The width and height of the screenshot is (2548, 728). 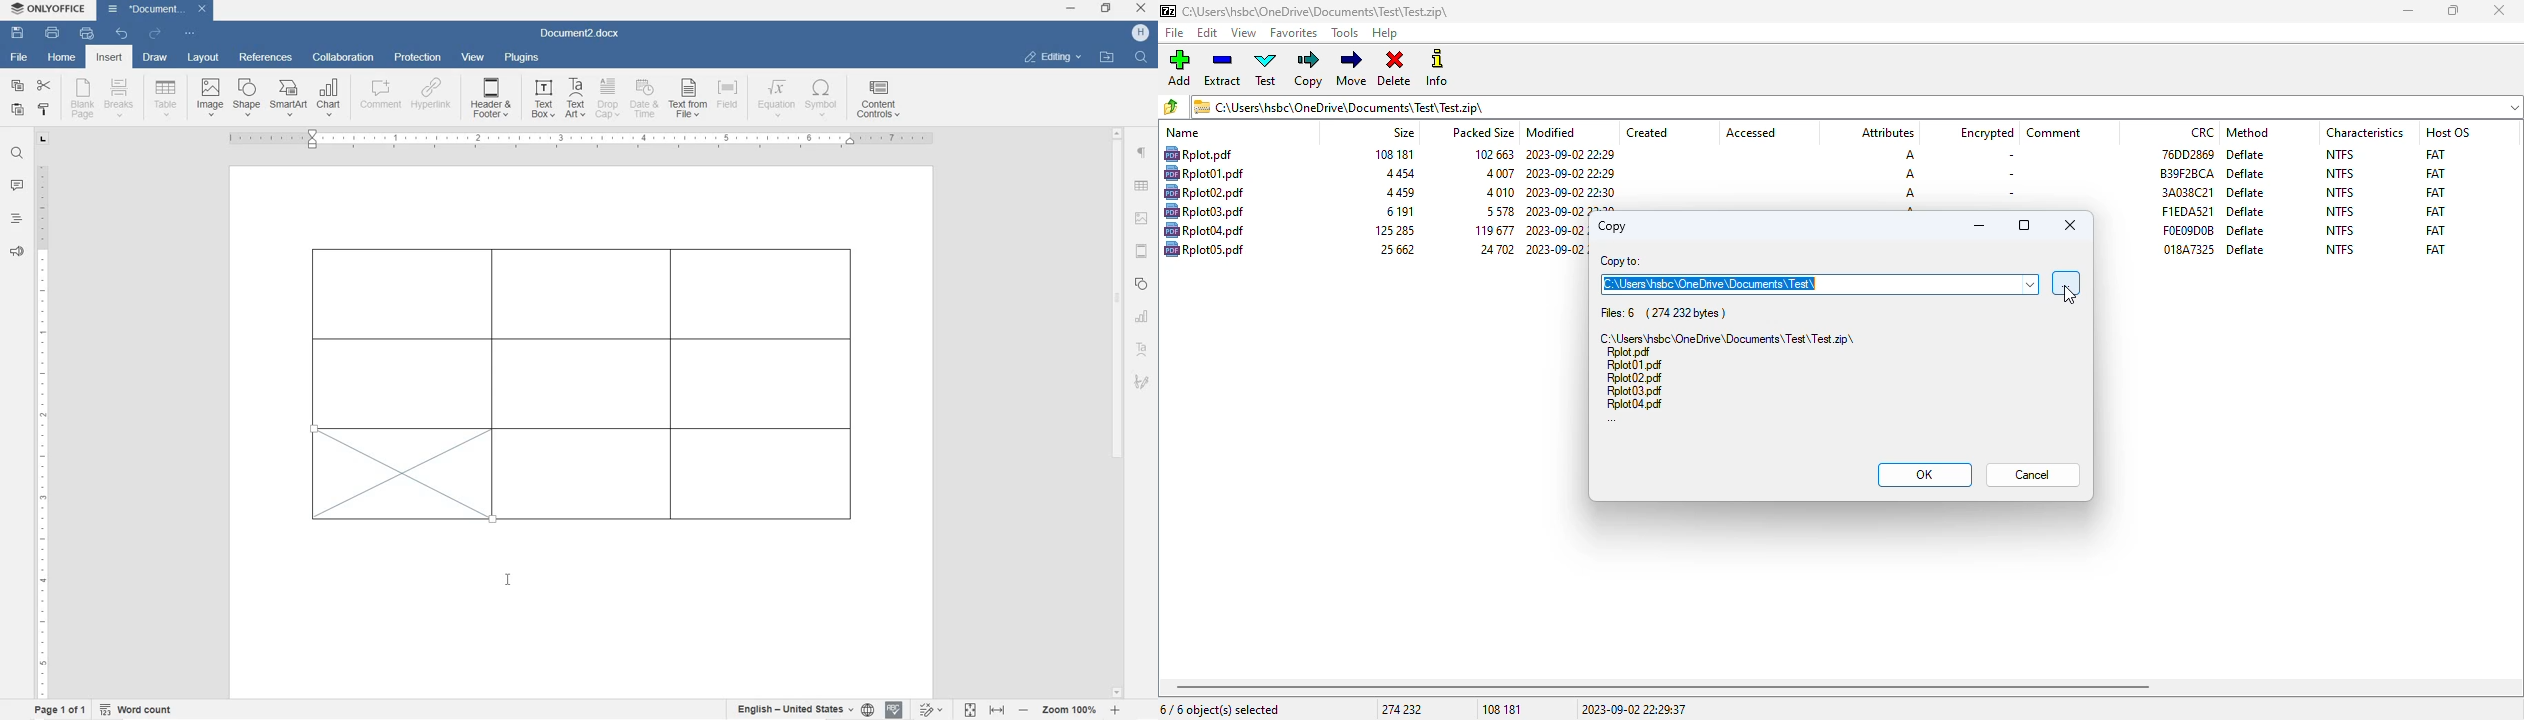 What do you see at coordinates (17, 219) in the screenshot?
I see `headings` at bounding box center [17, 219].